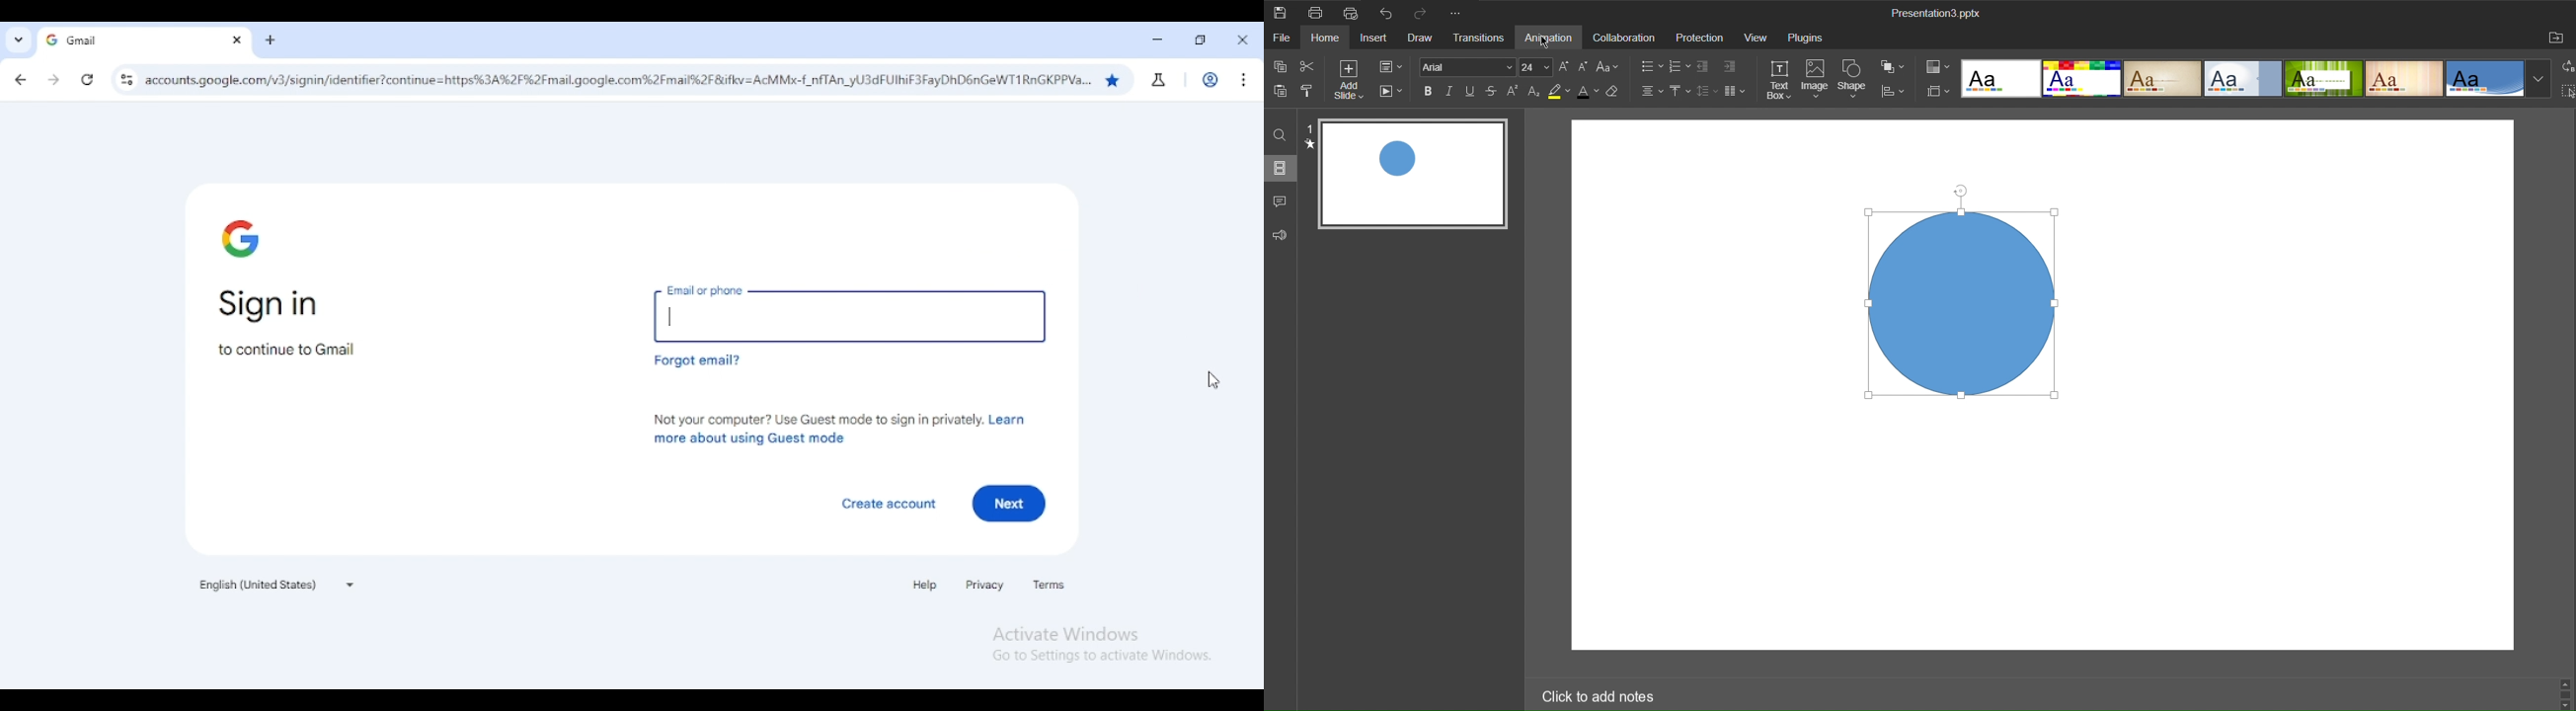 The width and height of the screenshot is (2576, 728). Describe the element at coordinates (1396, 66) in the screenshot. I see `Slide Settings` at that location.